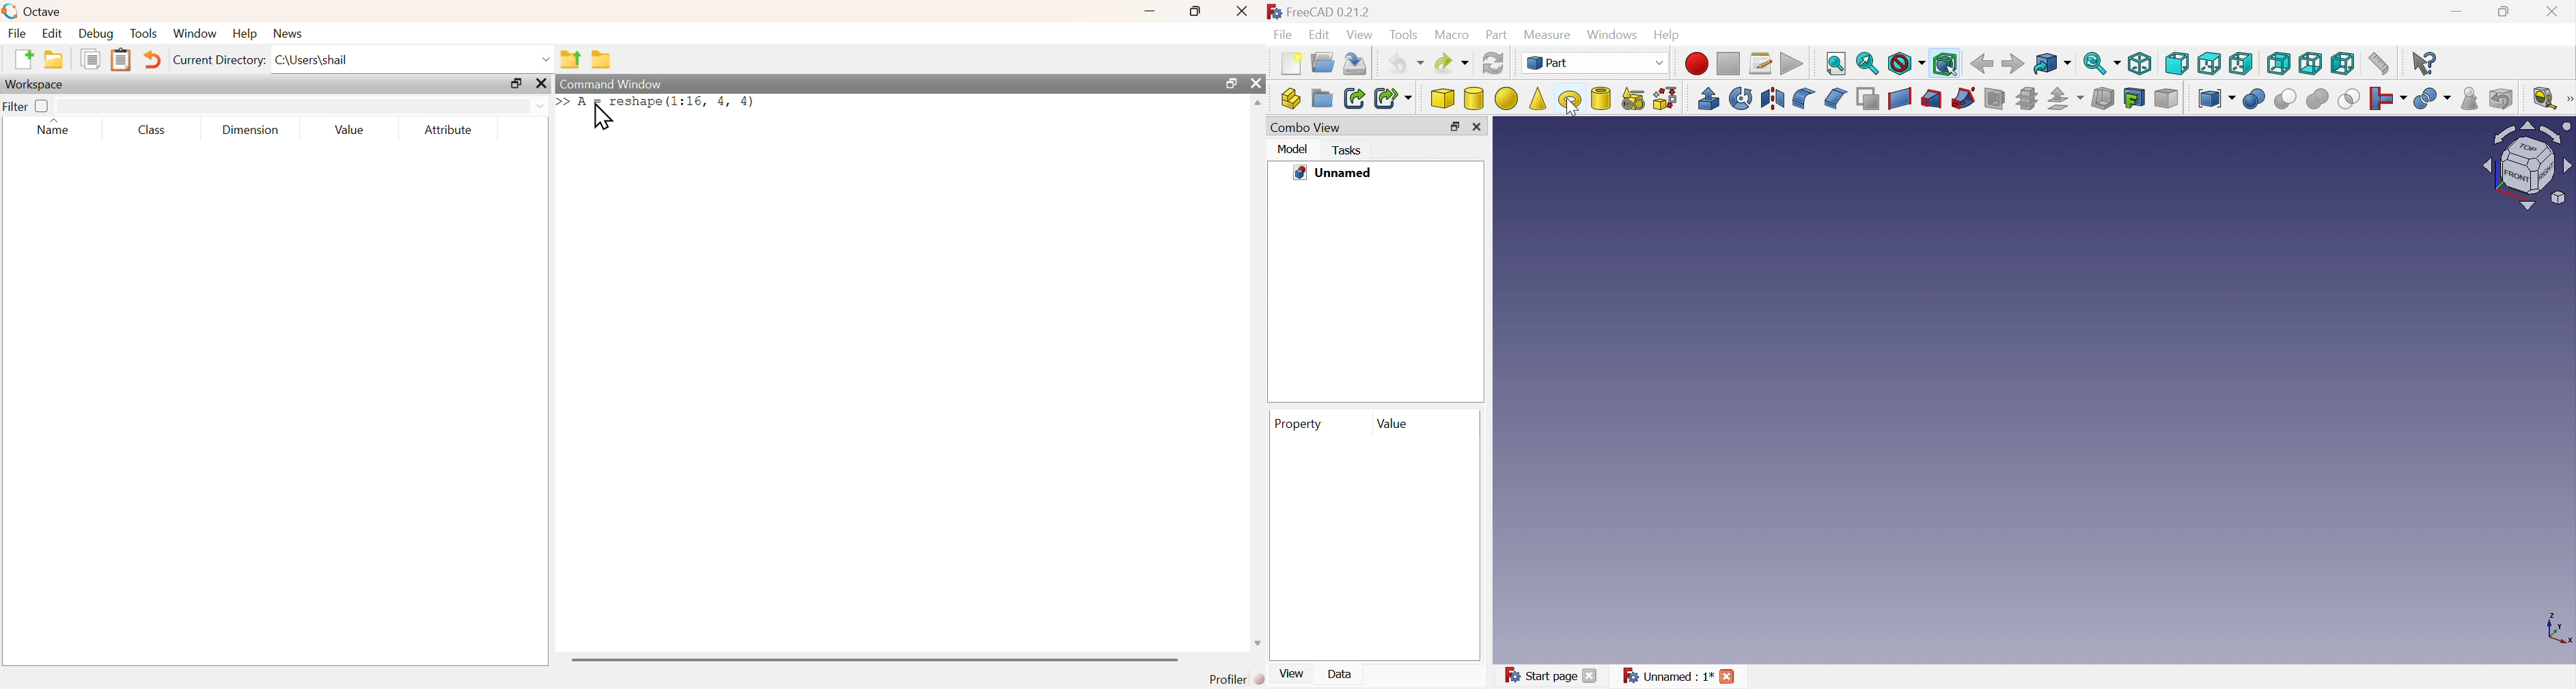 The image size is (2576, 700). I want to click on Measure liner, so click(2545, 100).